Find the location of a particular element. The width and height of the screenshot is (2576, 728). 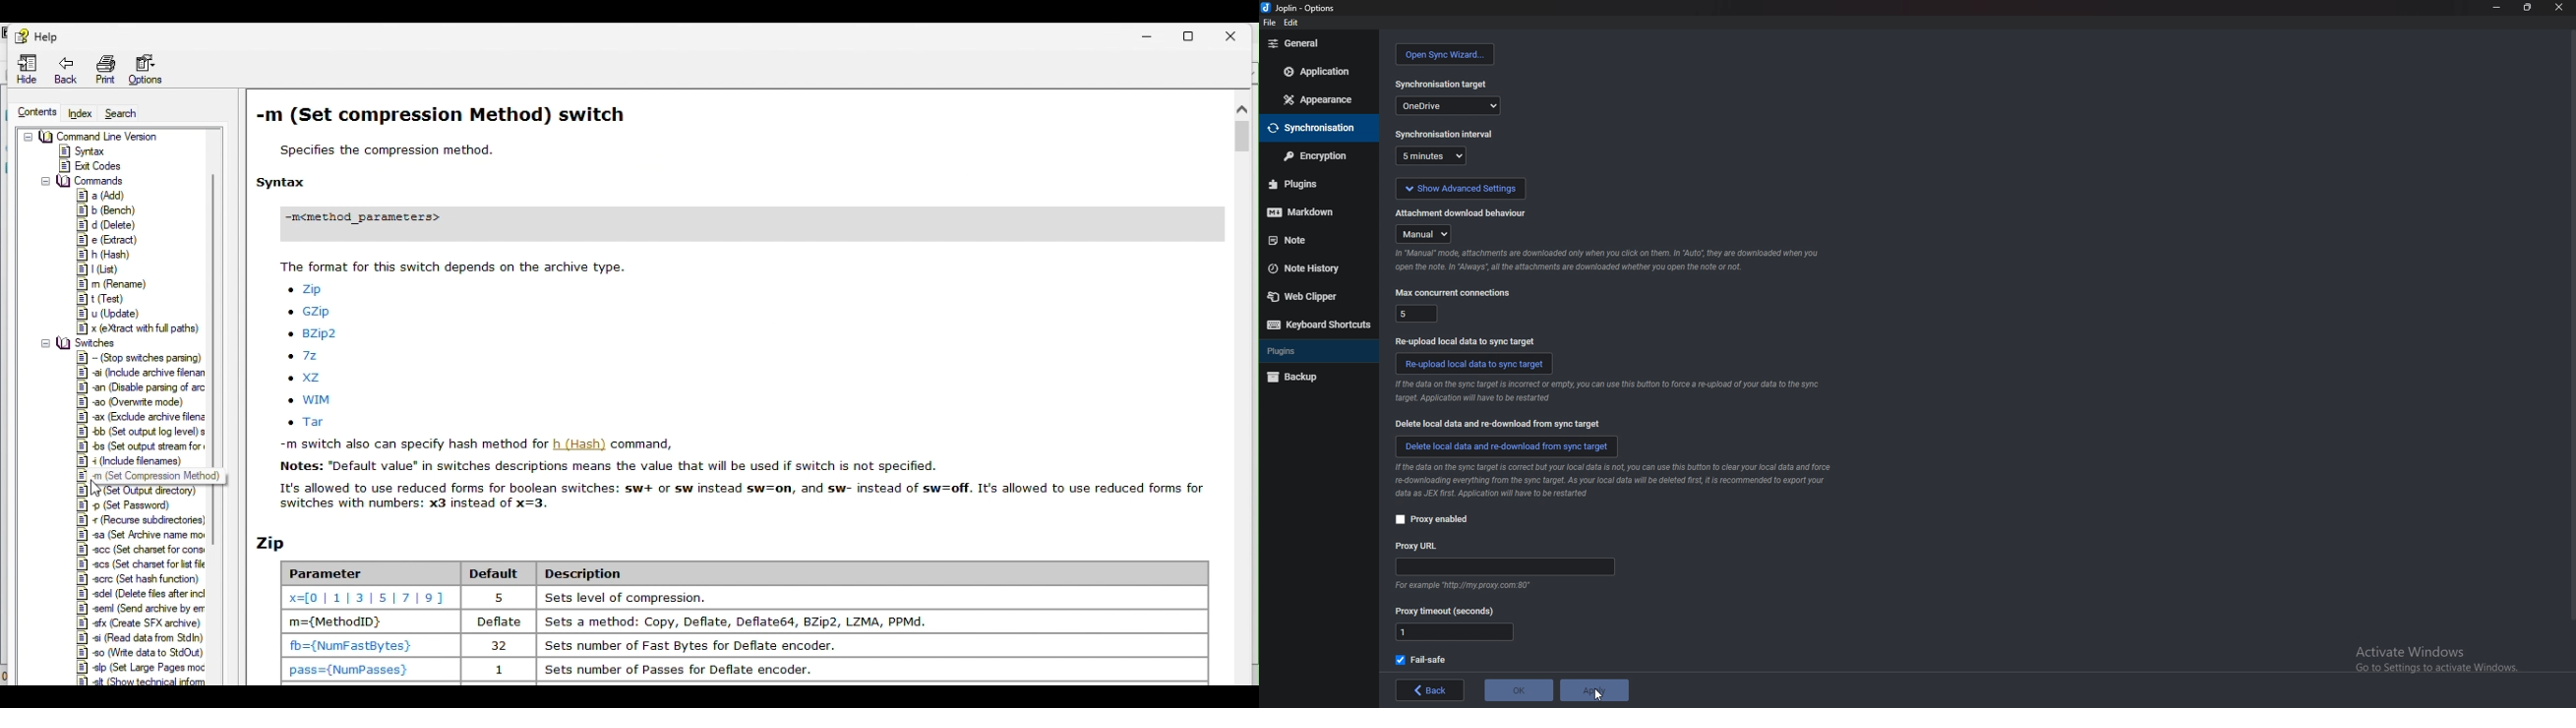

delete local data is located at coordinates (1498, 423).